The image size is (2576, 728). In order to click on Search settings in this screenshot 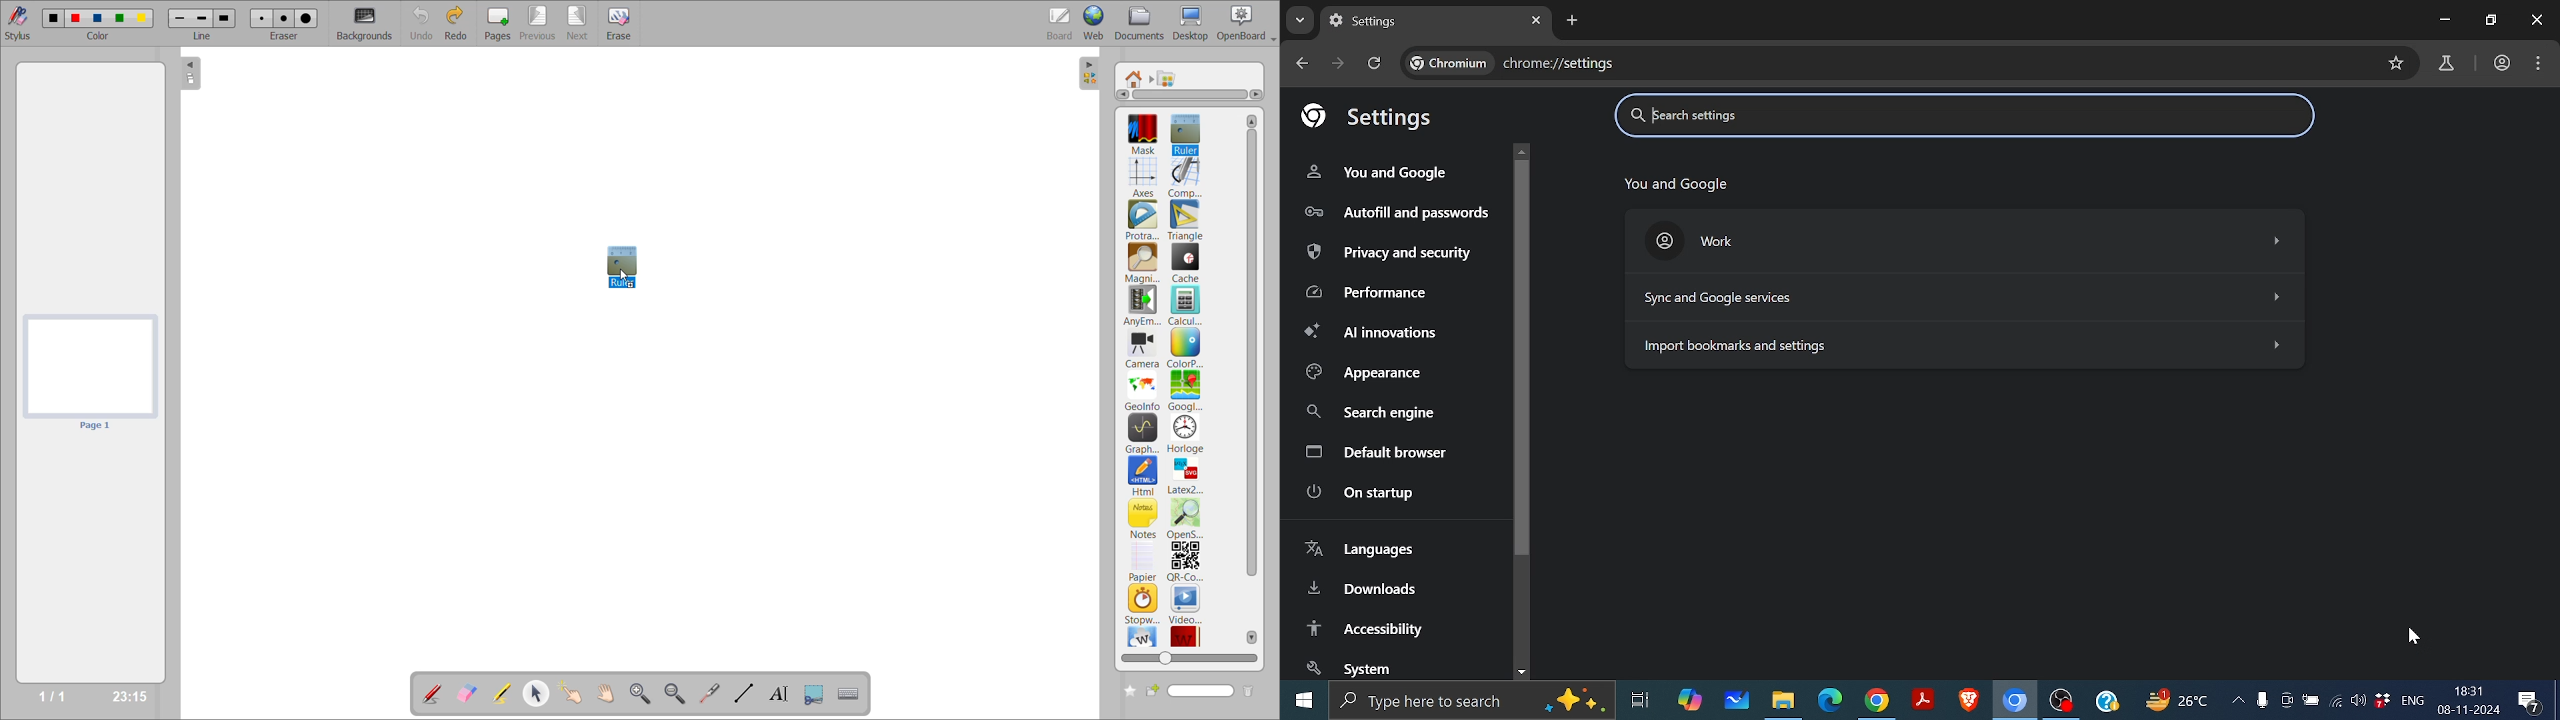, I will do `click(1961, 114)`.